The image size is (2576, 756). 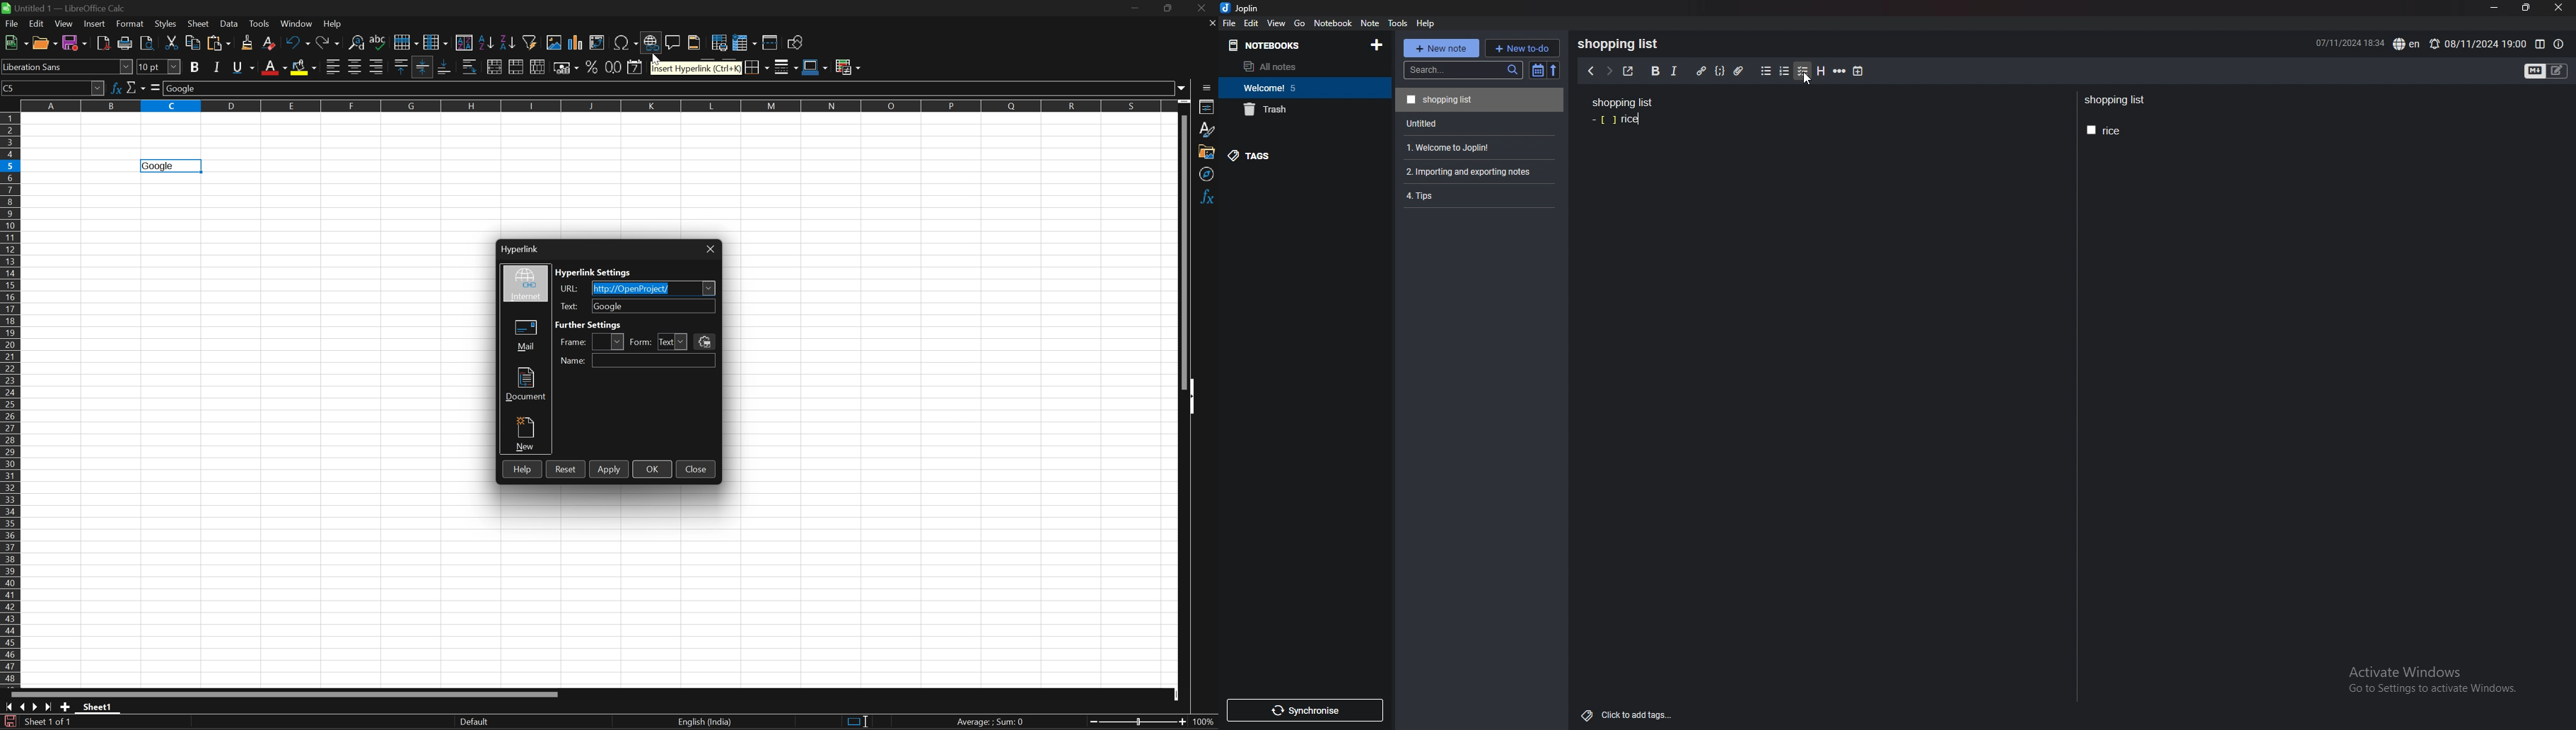 What do you see at coordinates (1440, 48) in the screenshot?
I see `new note` at bounding box center [1440, 48].